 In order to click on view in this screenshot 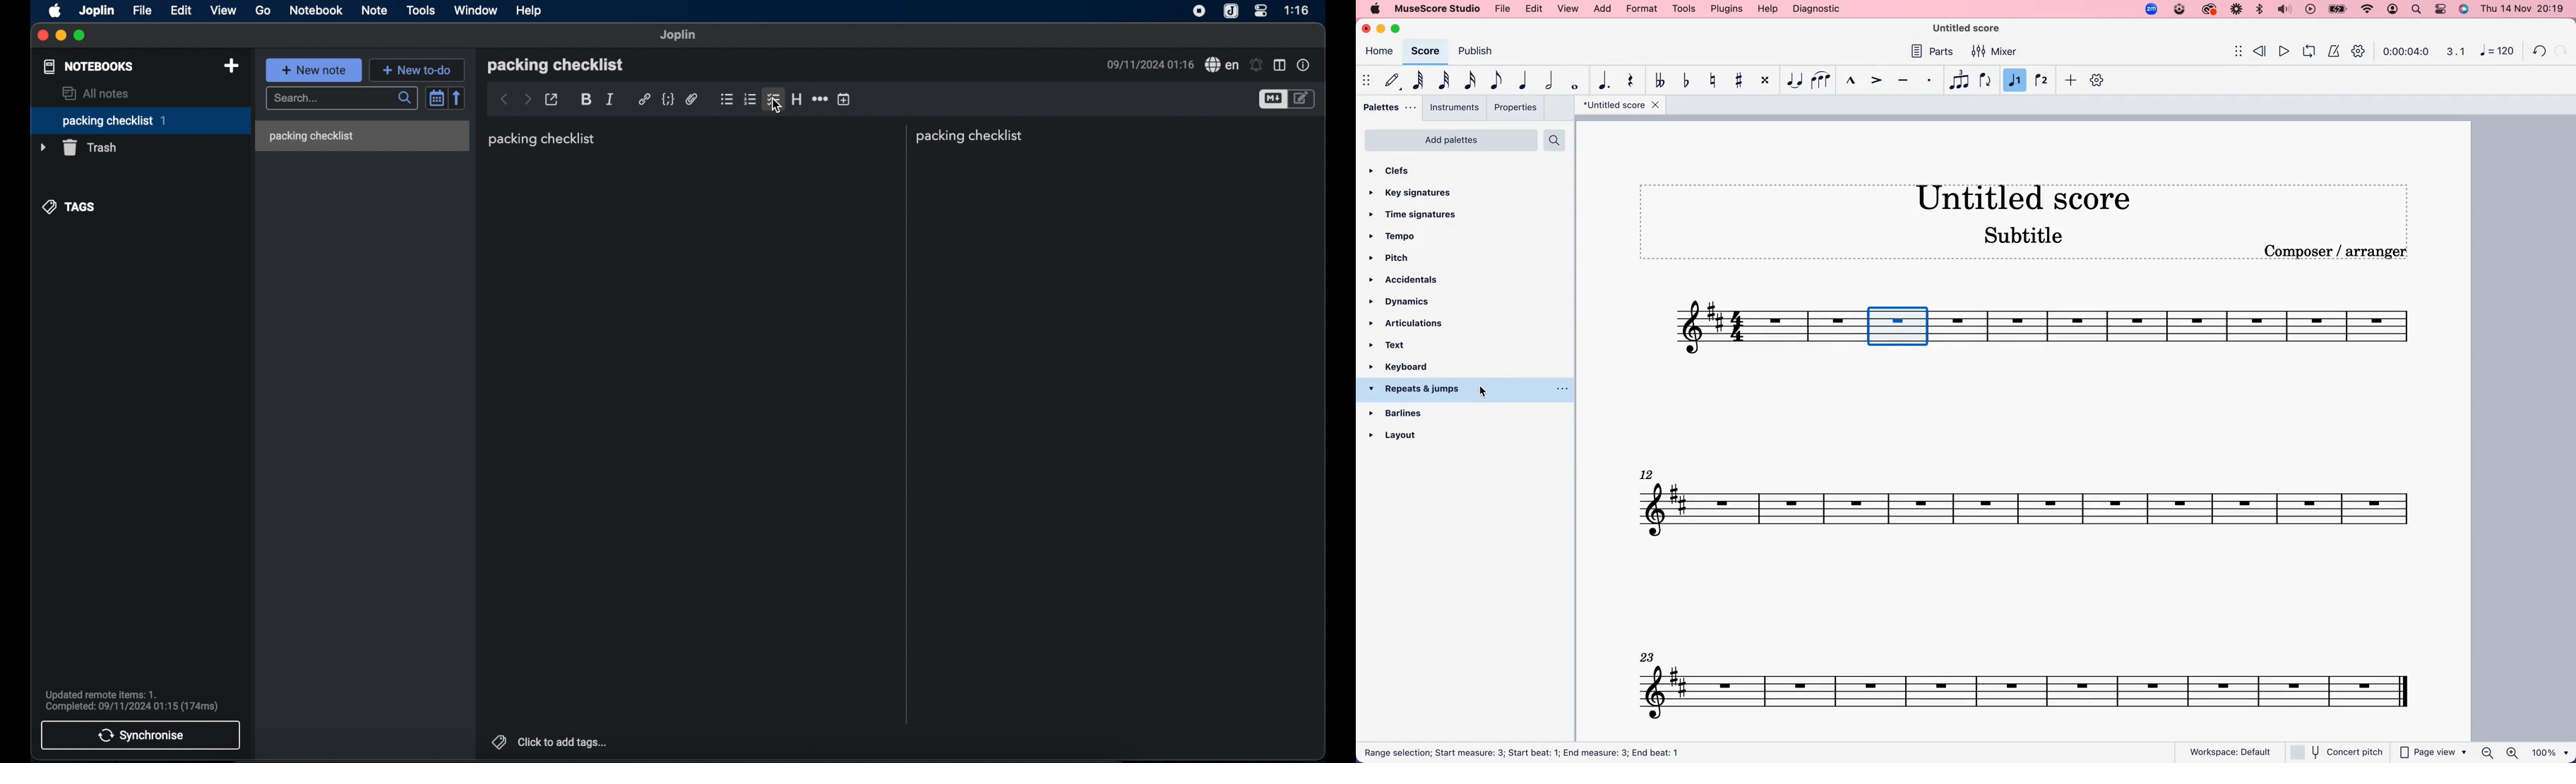, I will do `click(1569, 9)`.